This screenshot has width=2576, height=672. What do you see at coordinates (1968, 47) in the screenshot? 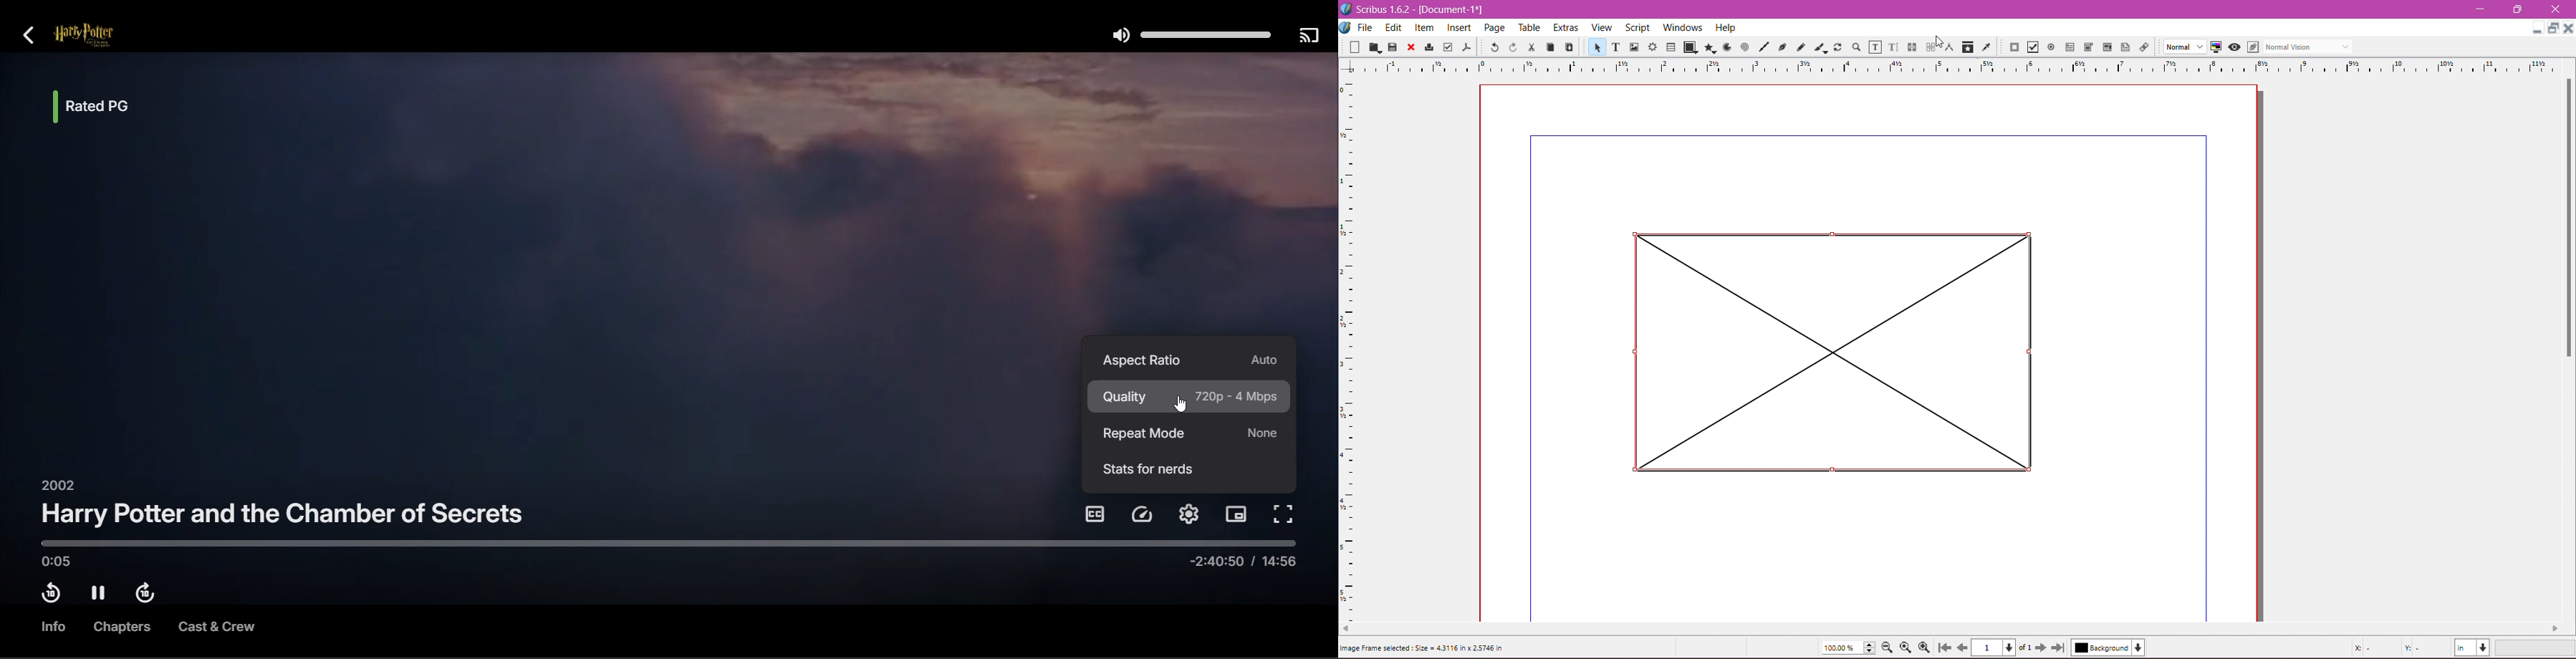
I see `Copy Item Properties` at bounding box center [1968, 47].